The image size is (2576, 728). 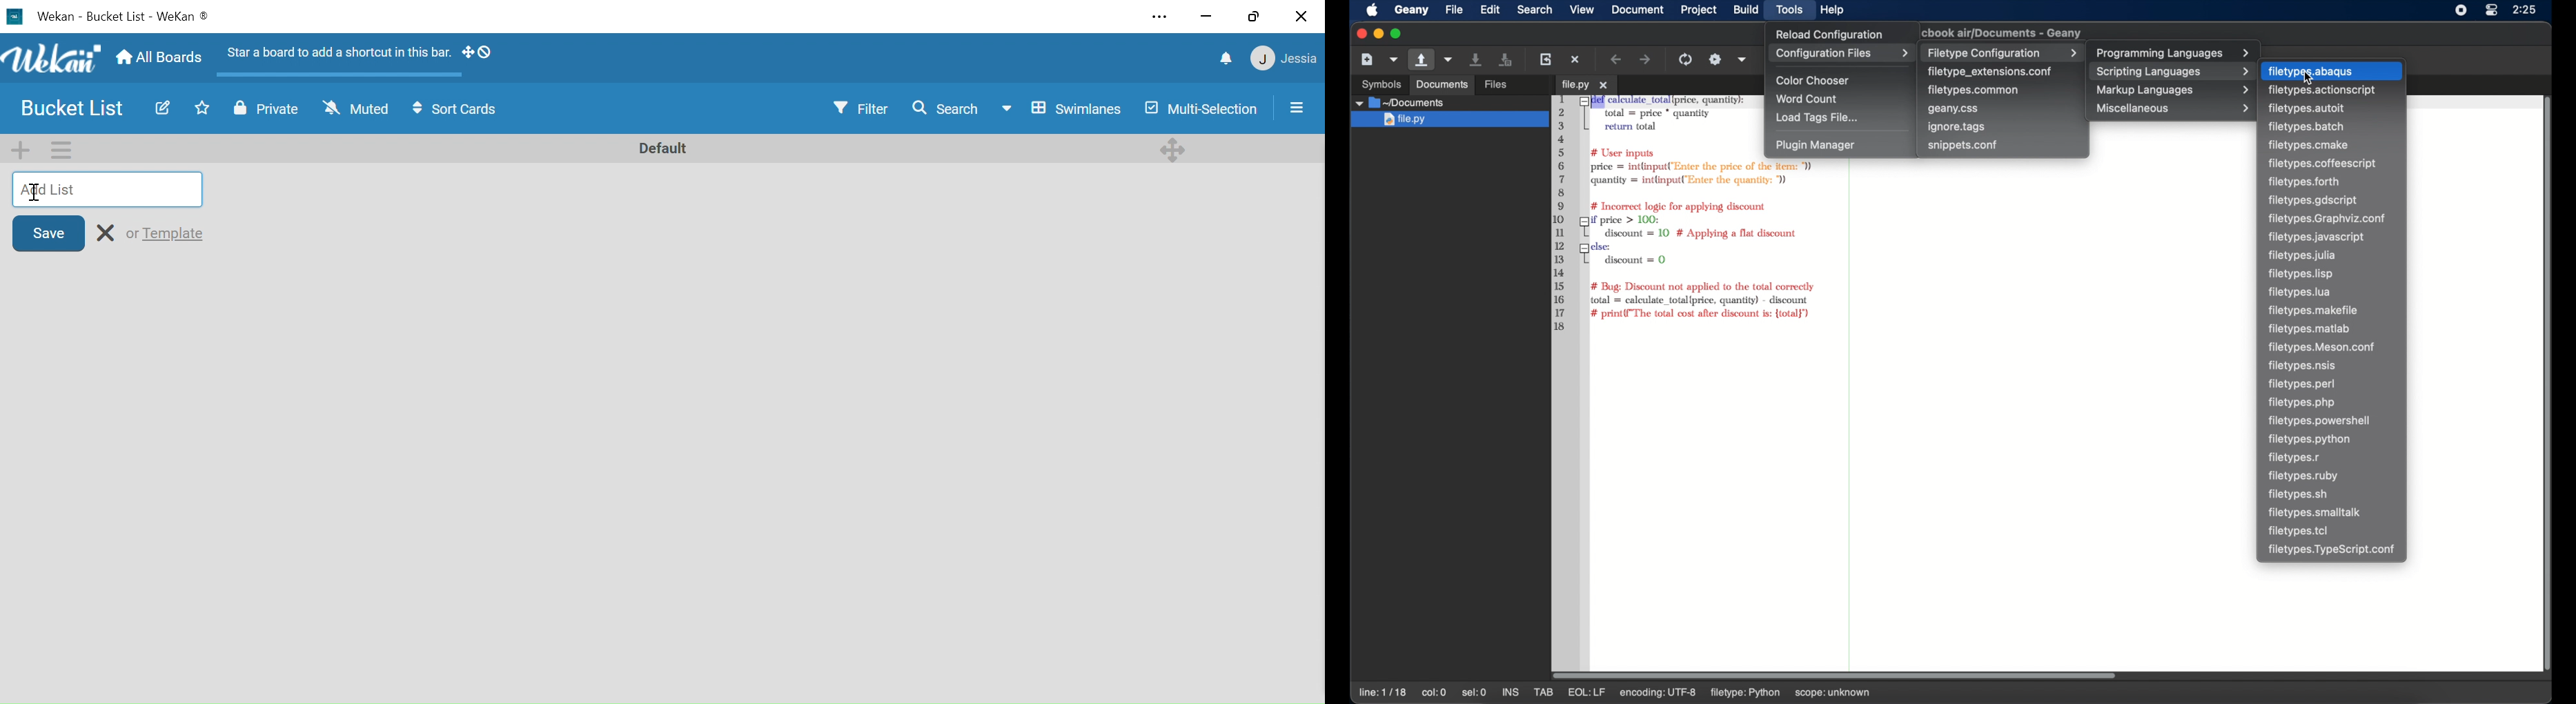 I want to click on help, so click(x=1833, y=10).